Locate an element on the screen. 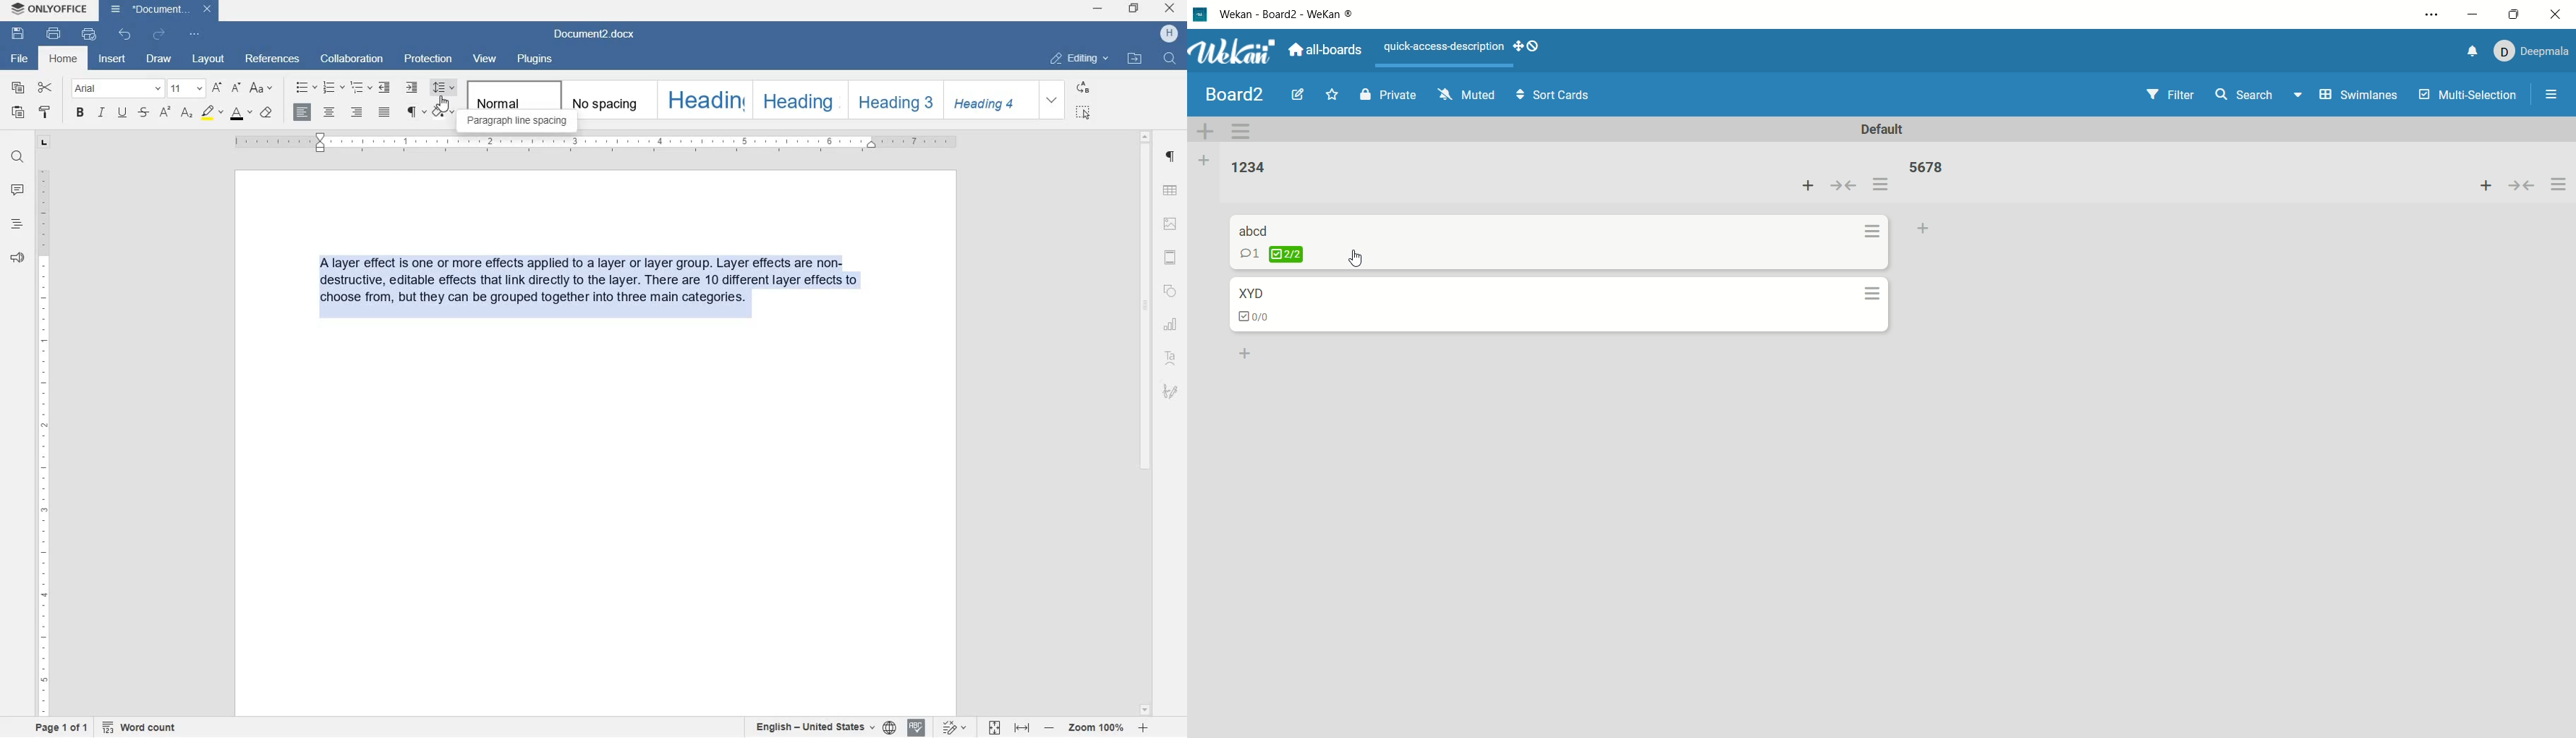 The height and width of the screenshot is (756, 2576). table is located at coordinates (1171, 190).